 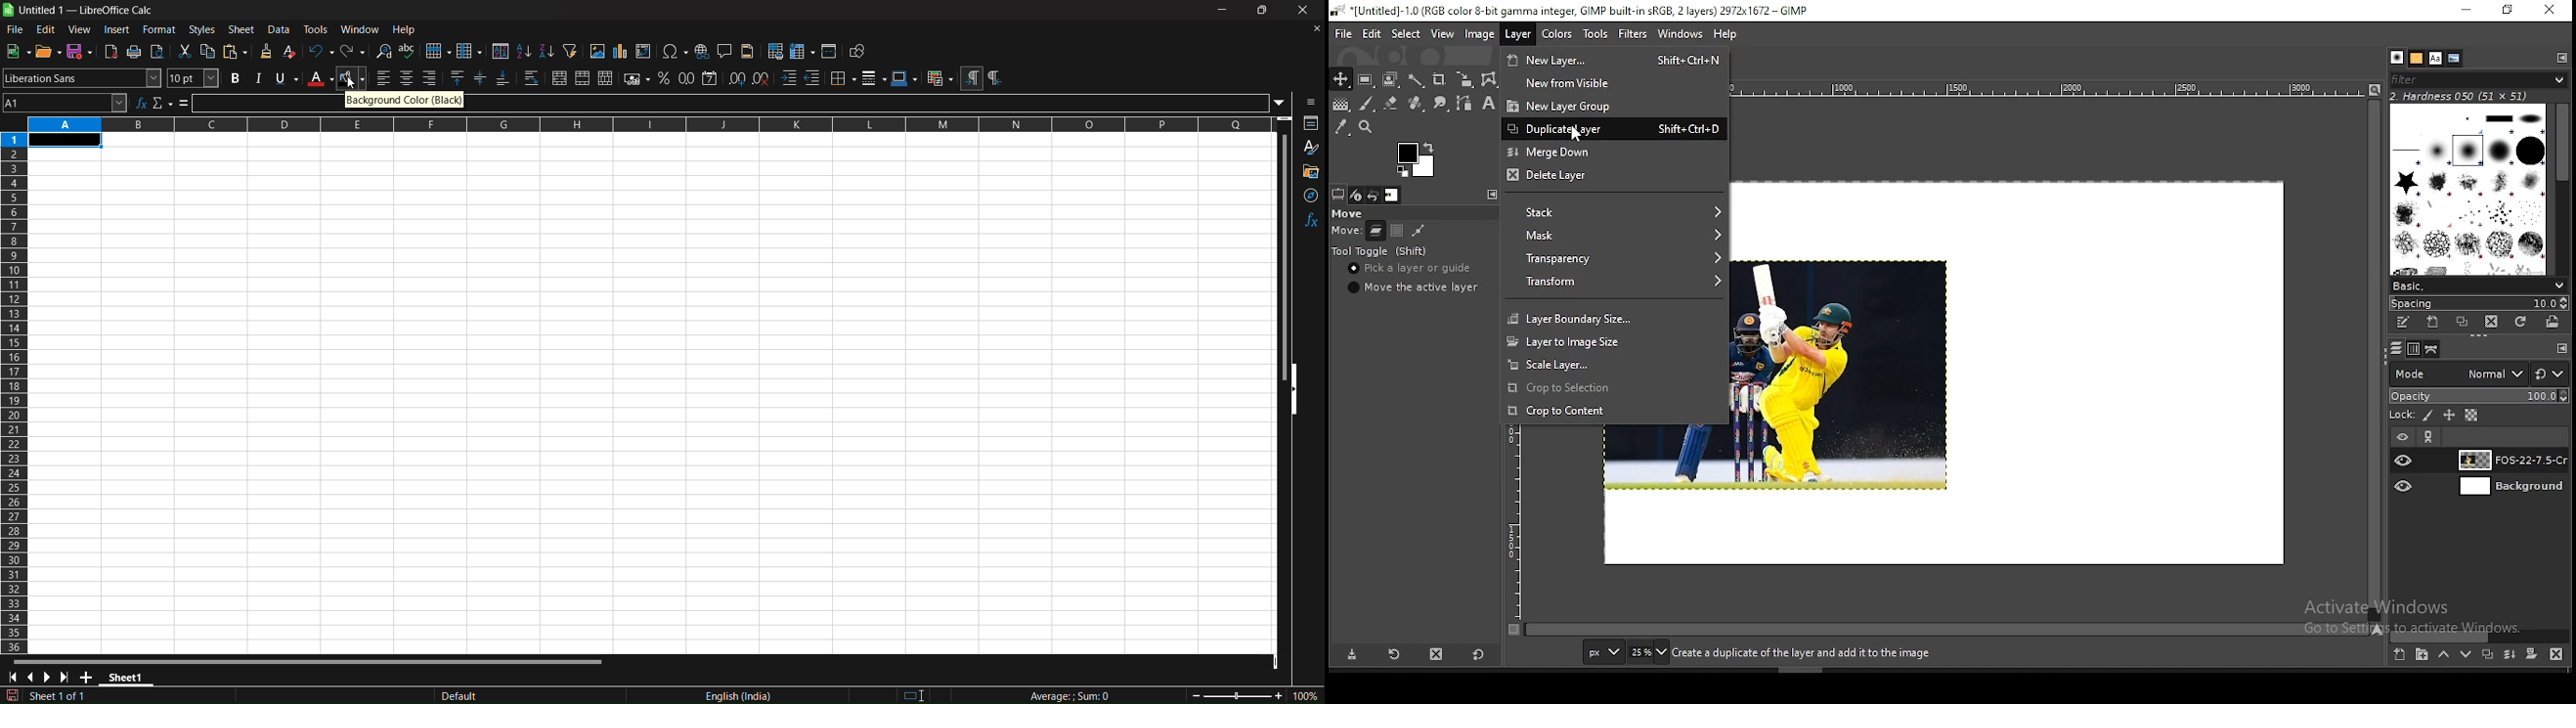 I want to click on insert, so click(x=119, y=31).